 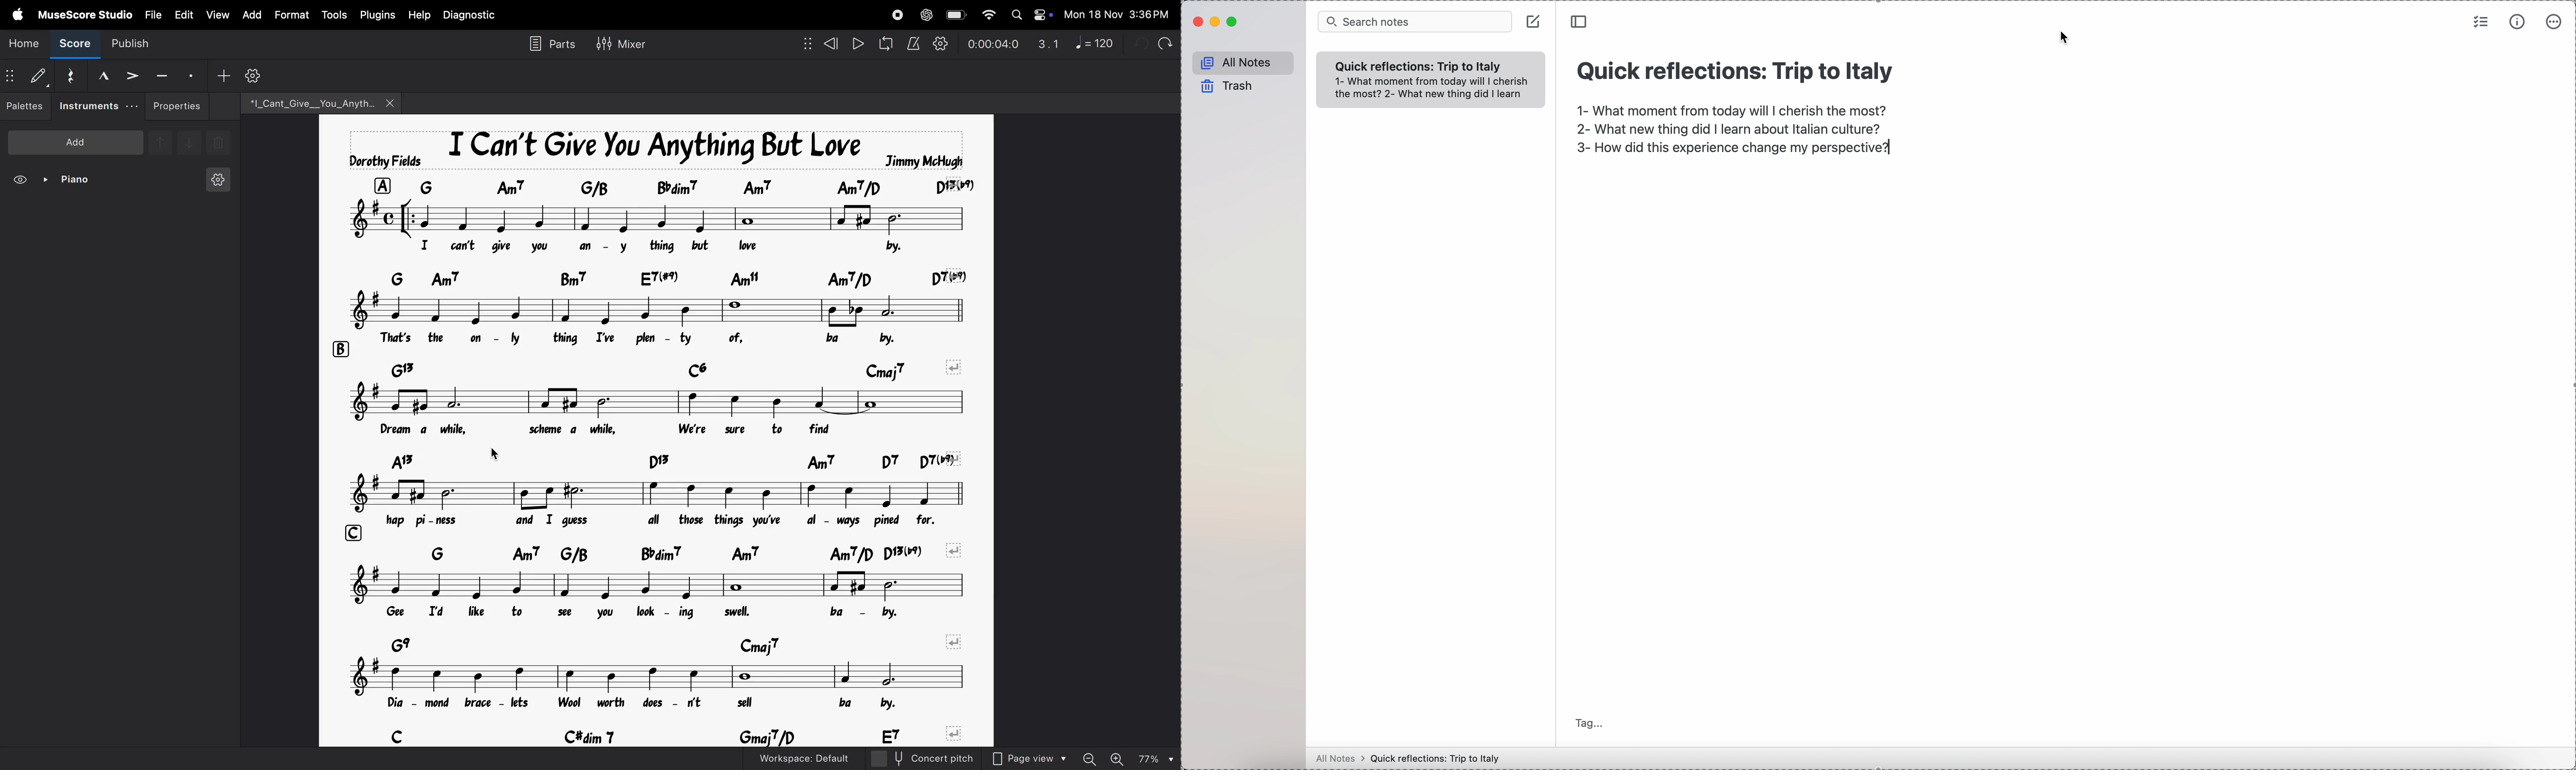 What do you see at coordinates (28, 75) in the screenshot?
I see ` default` at bounding box center [28, 75].